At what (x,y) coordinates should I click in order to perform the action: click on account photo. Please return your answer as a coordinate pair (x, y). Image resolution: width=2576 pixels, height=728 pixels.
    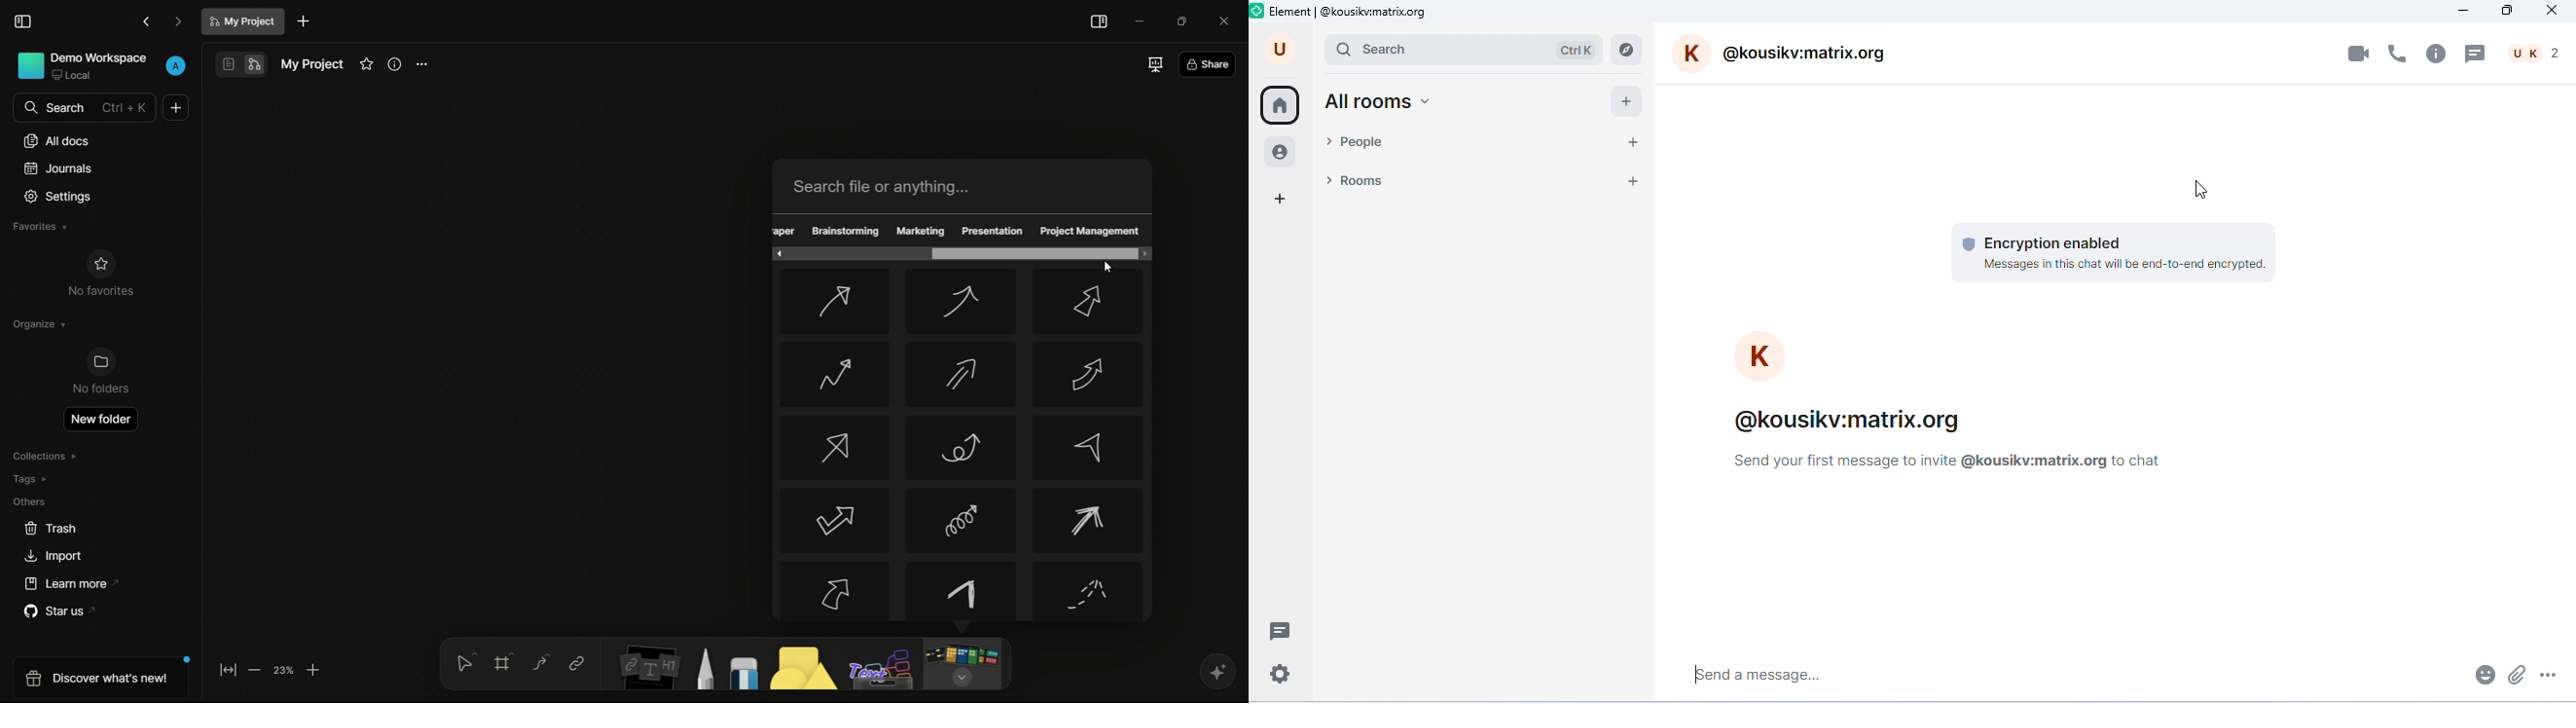
    Looking at the image, I should click on (1760, 357).